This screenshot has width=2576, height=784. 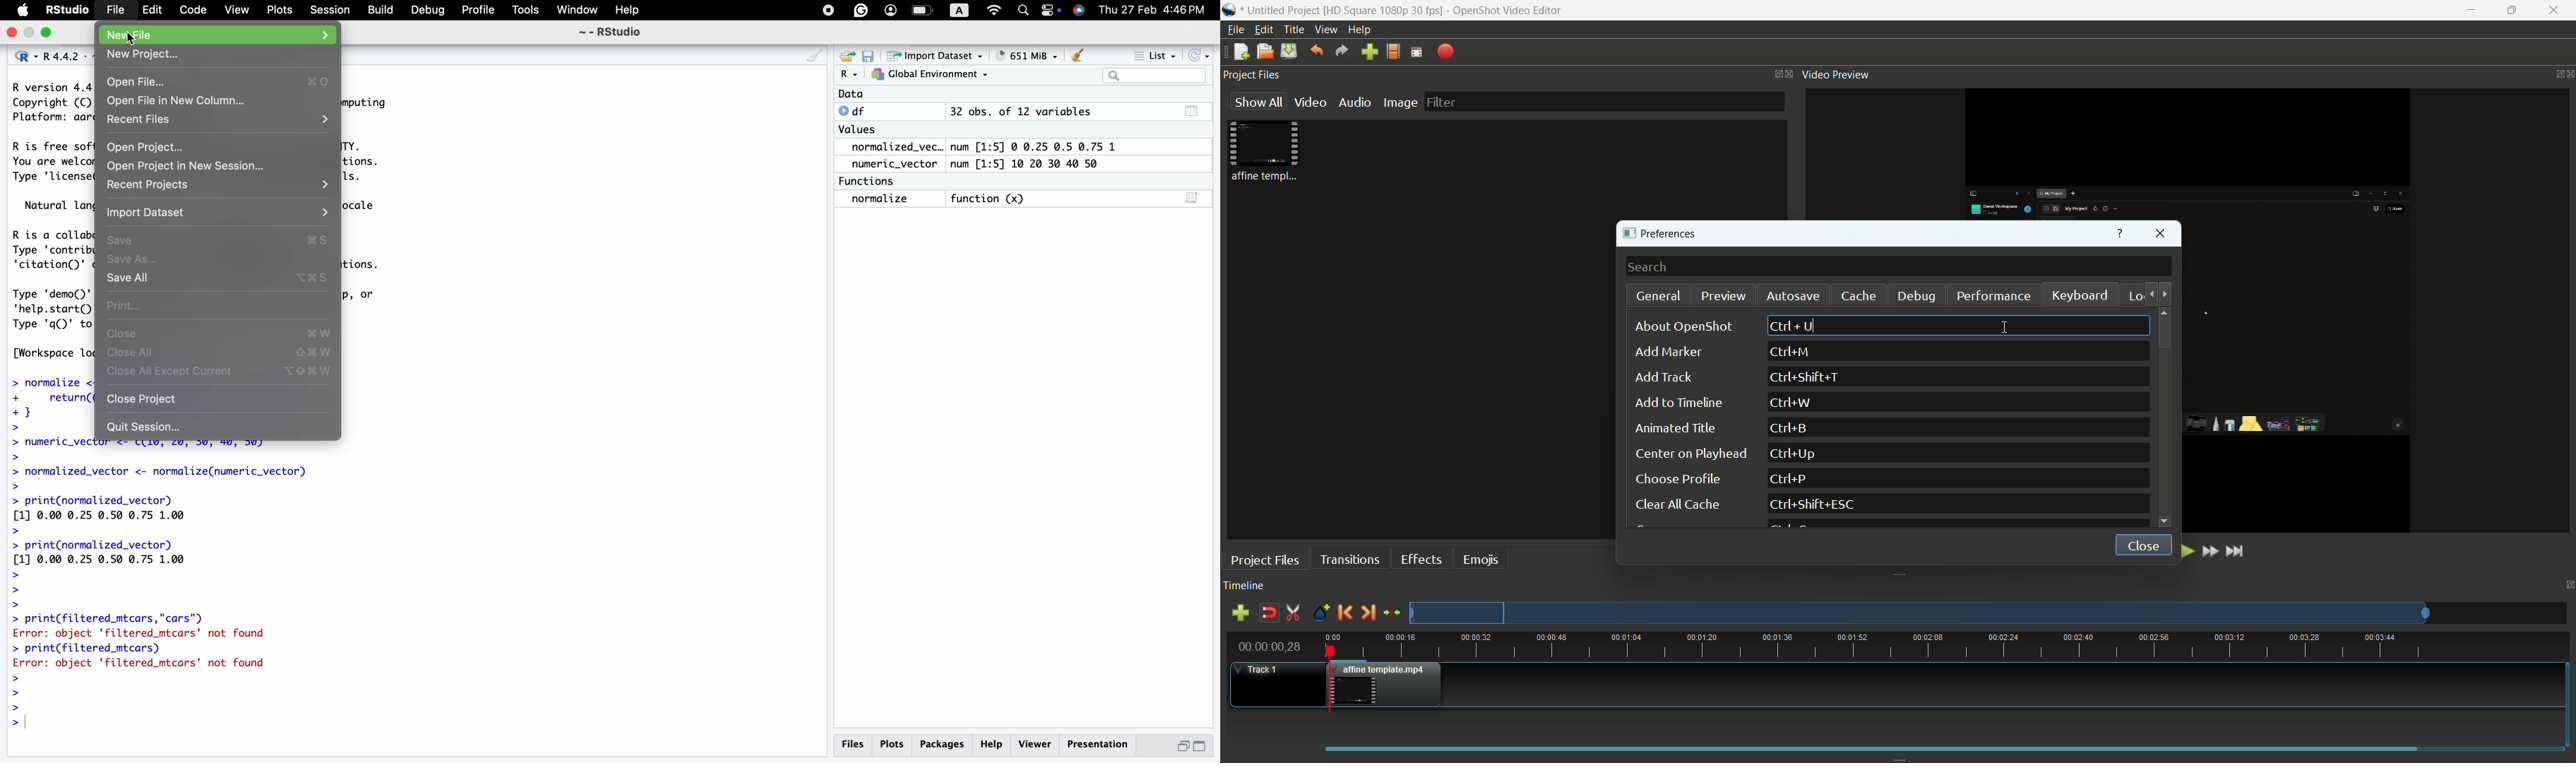 I want to click on View, so click(x=231, y=10).